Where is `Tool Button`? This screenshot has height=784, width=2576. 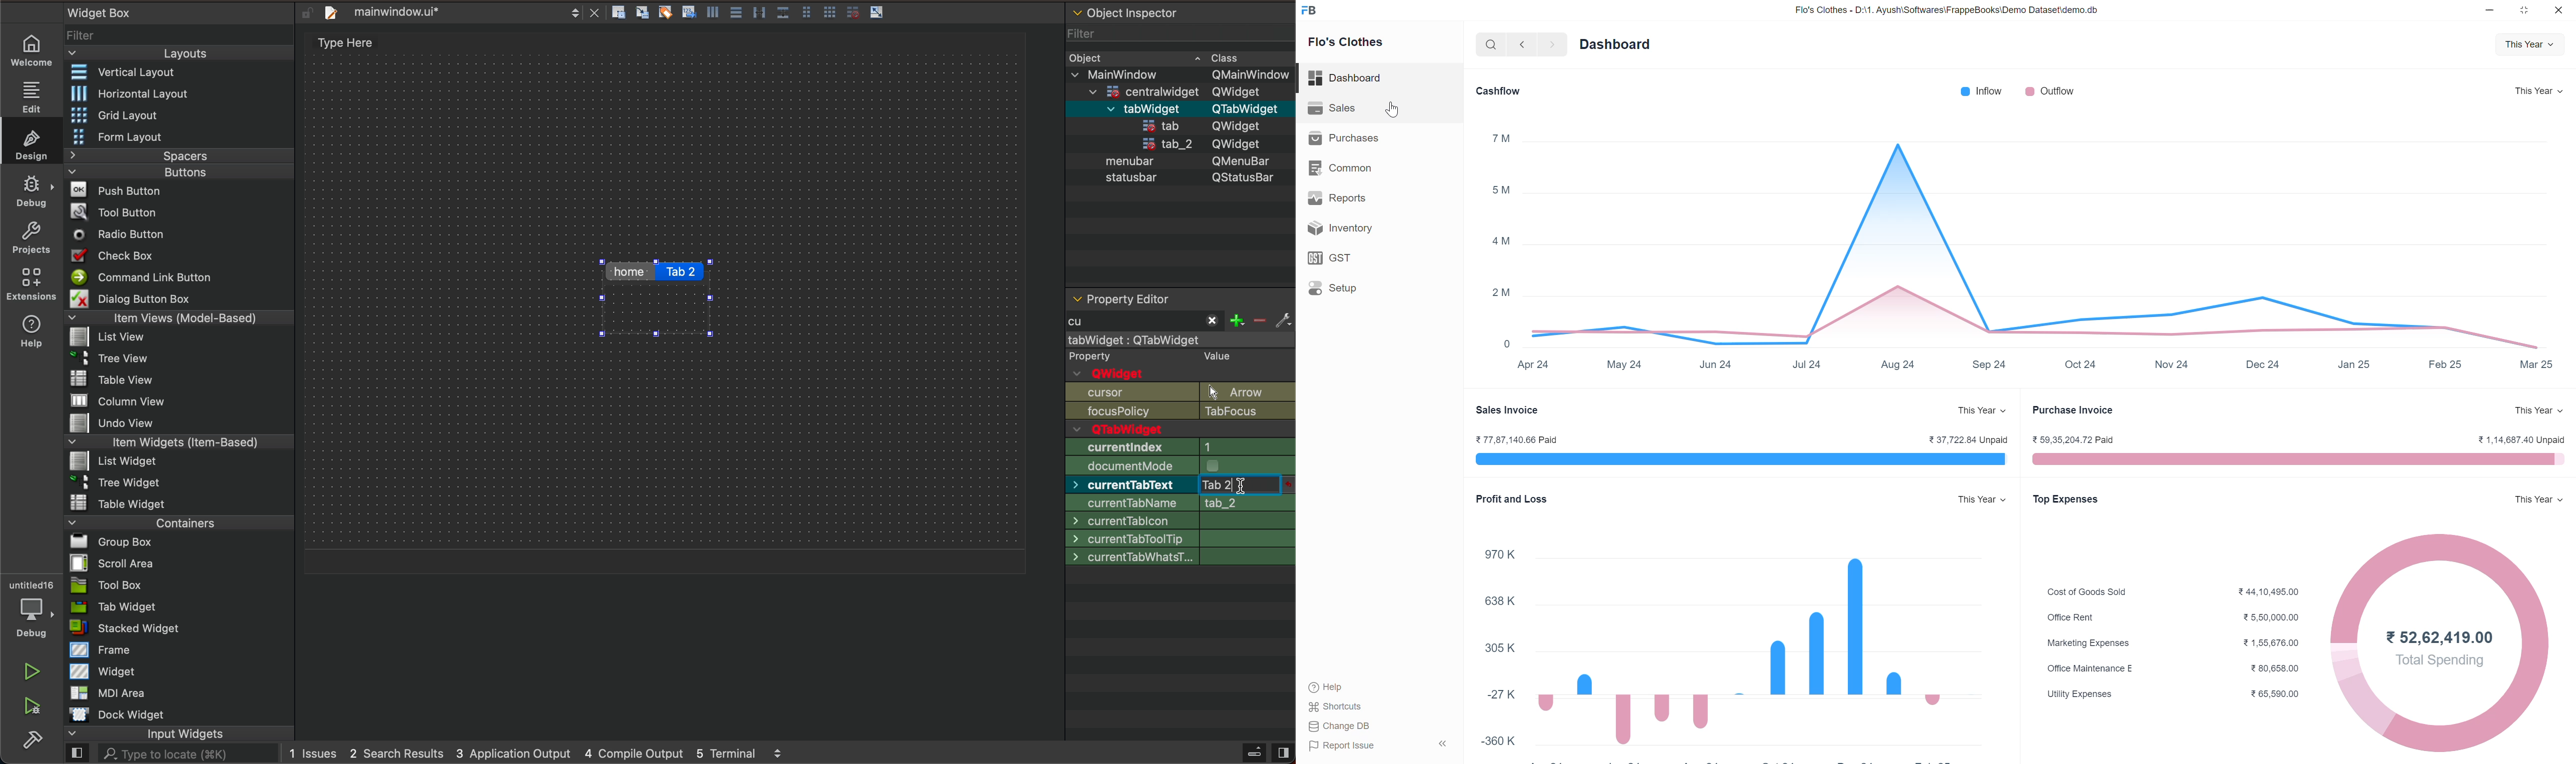
Tool Button is located at coordinates (114, 214).